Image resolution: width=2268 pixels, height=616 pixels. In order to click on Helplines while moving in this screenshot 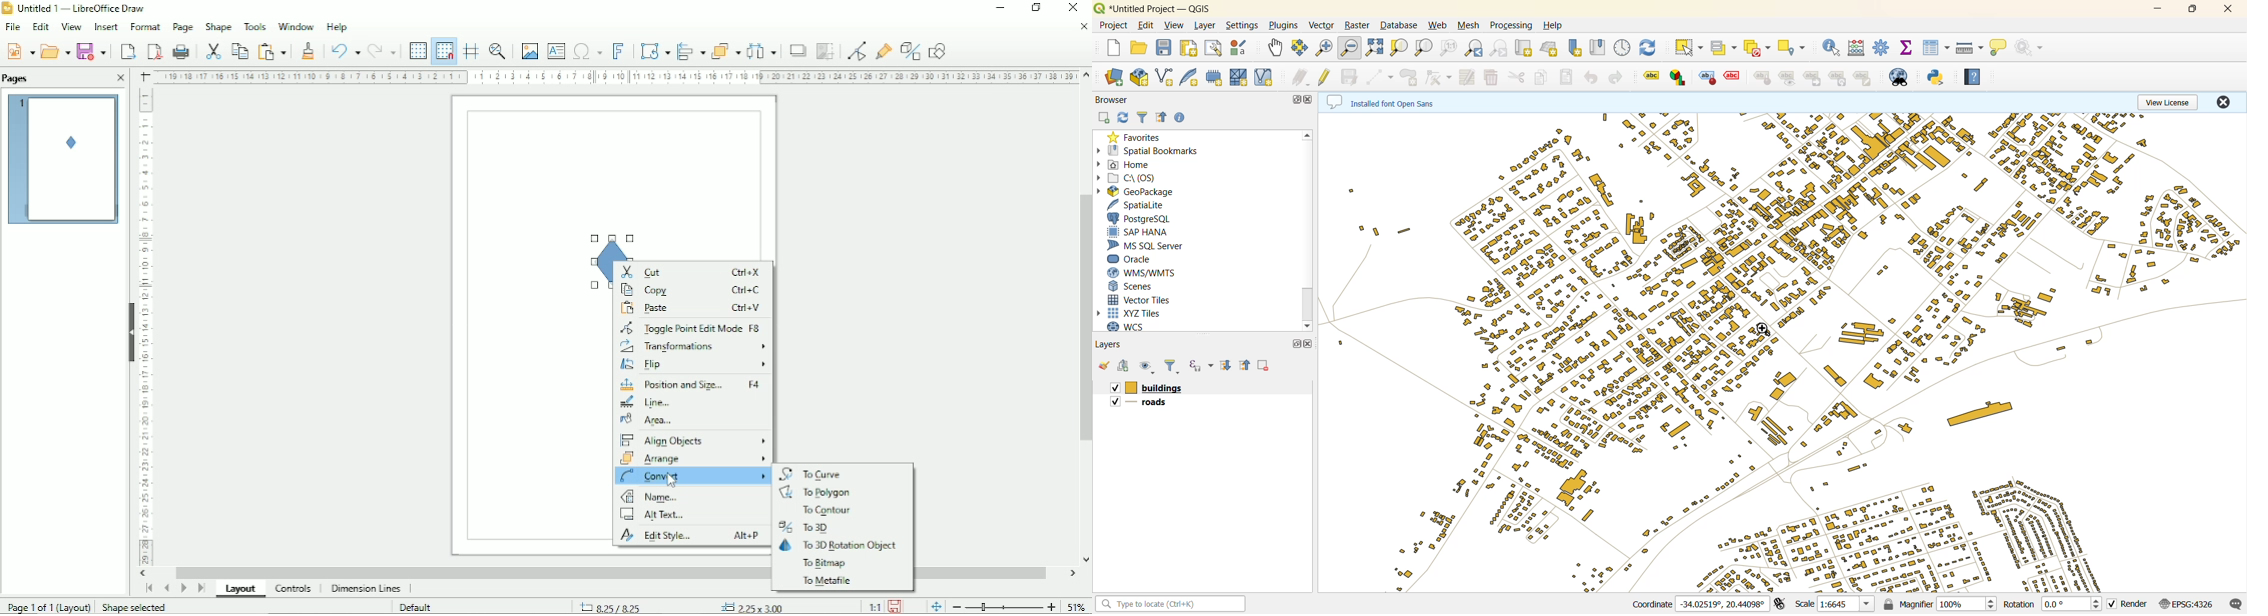, I will do `click(470, 51)`.